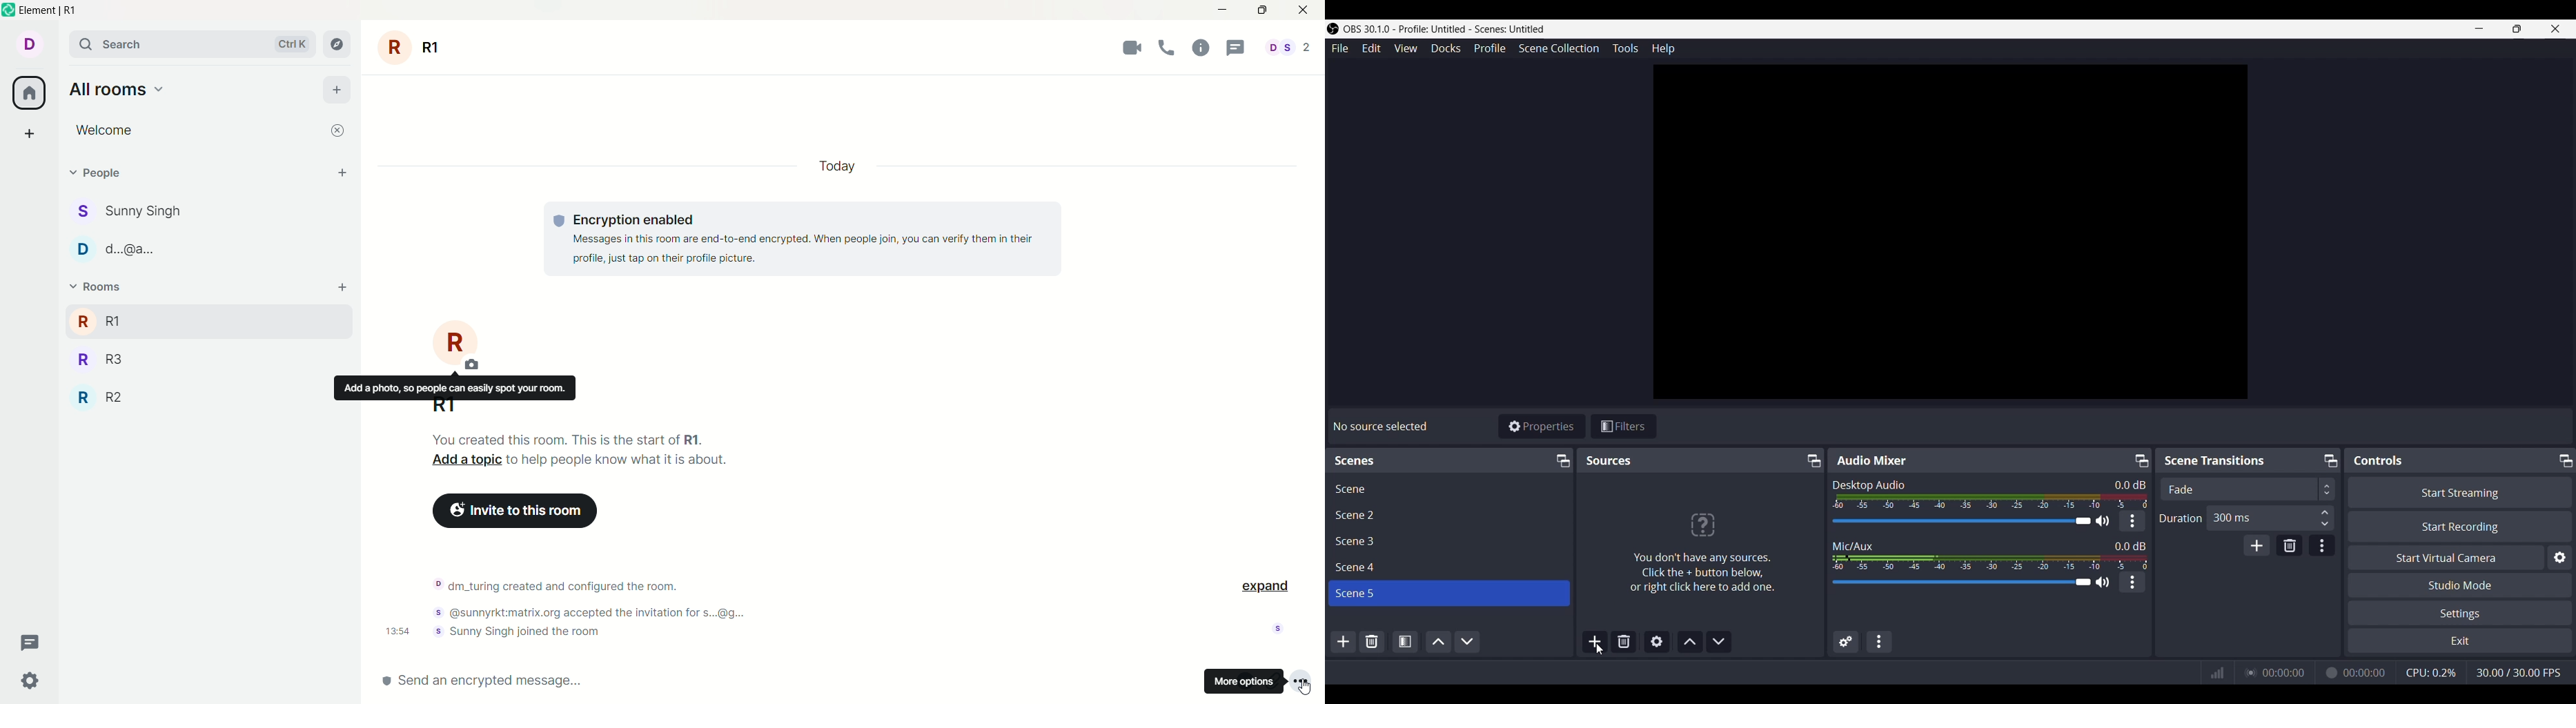 Image resolution: width=2576 pixels, height=728 pixels. What do you see at coordinates (515, 511) in the screenshot?
I see `Click to invite more people to this room` at bounding box center [515, 511].